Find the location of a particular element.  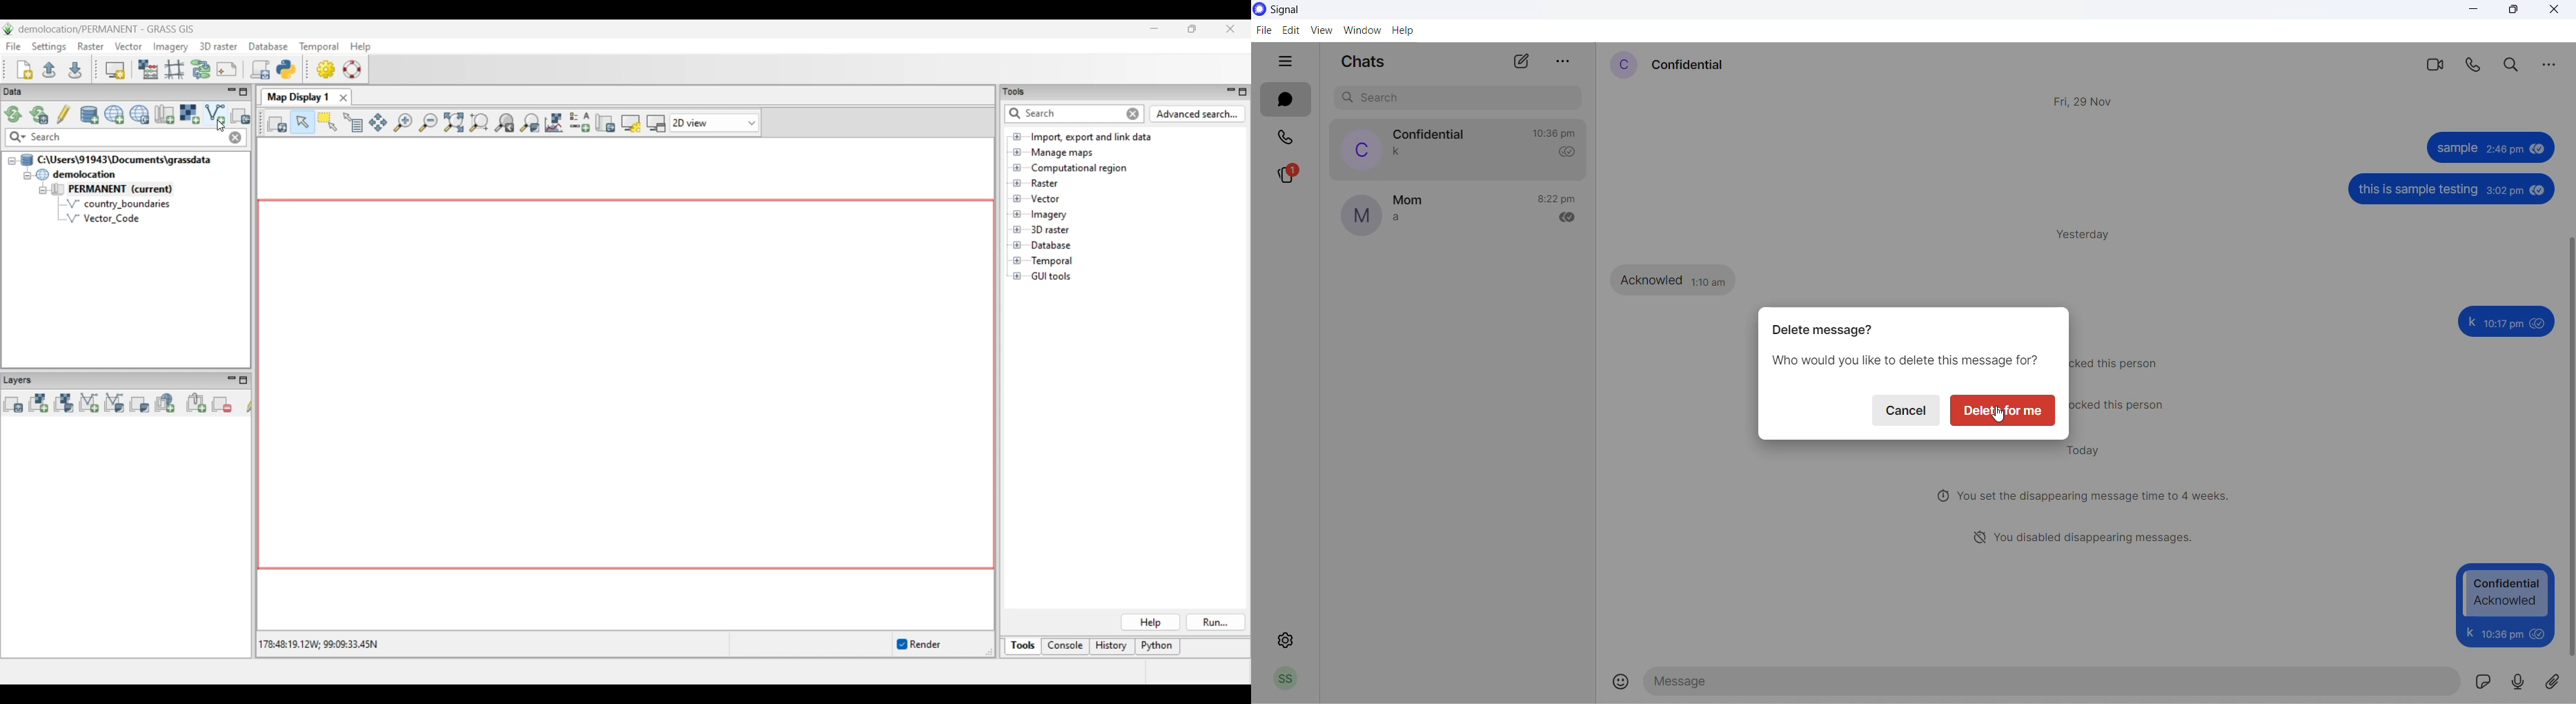

10:36 pm is located at coordinates (2500, 633).